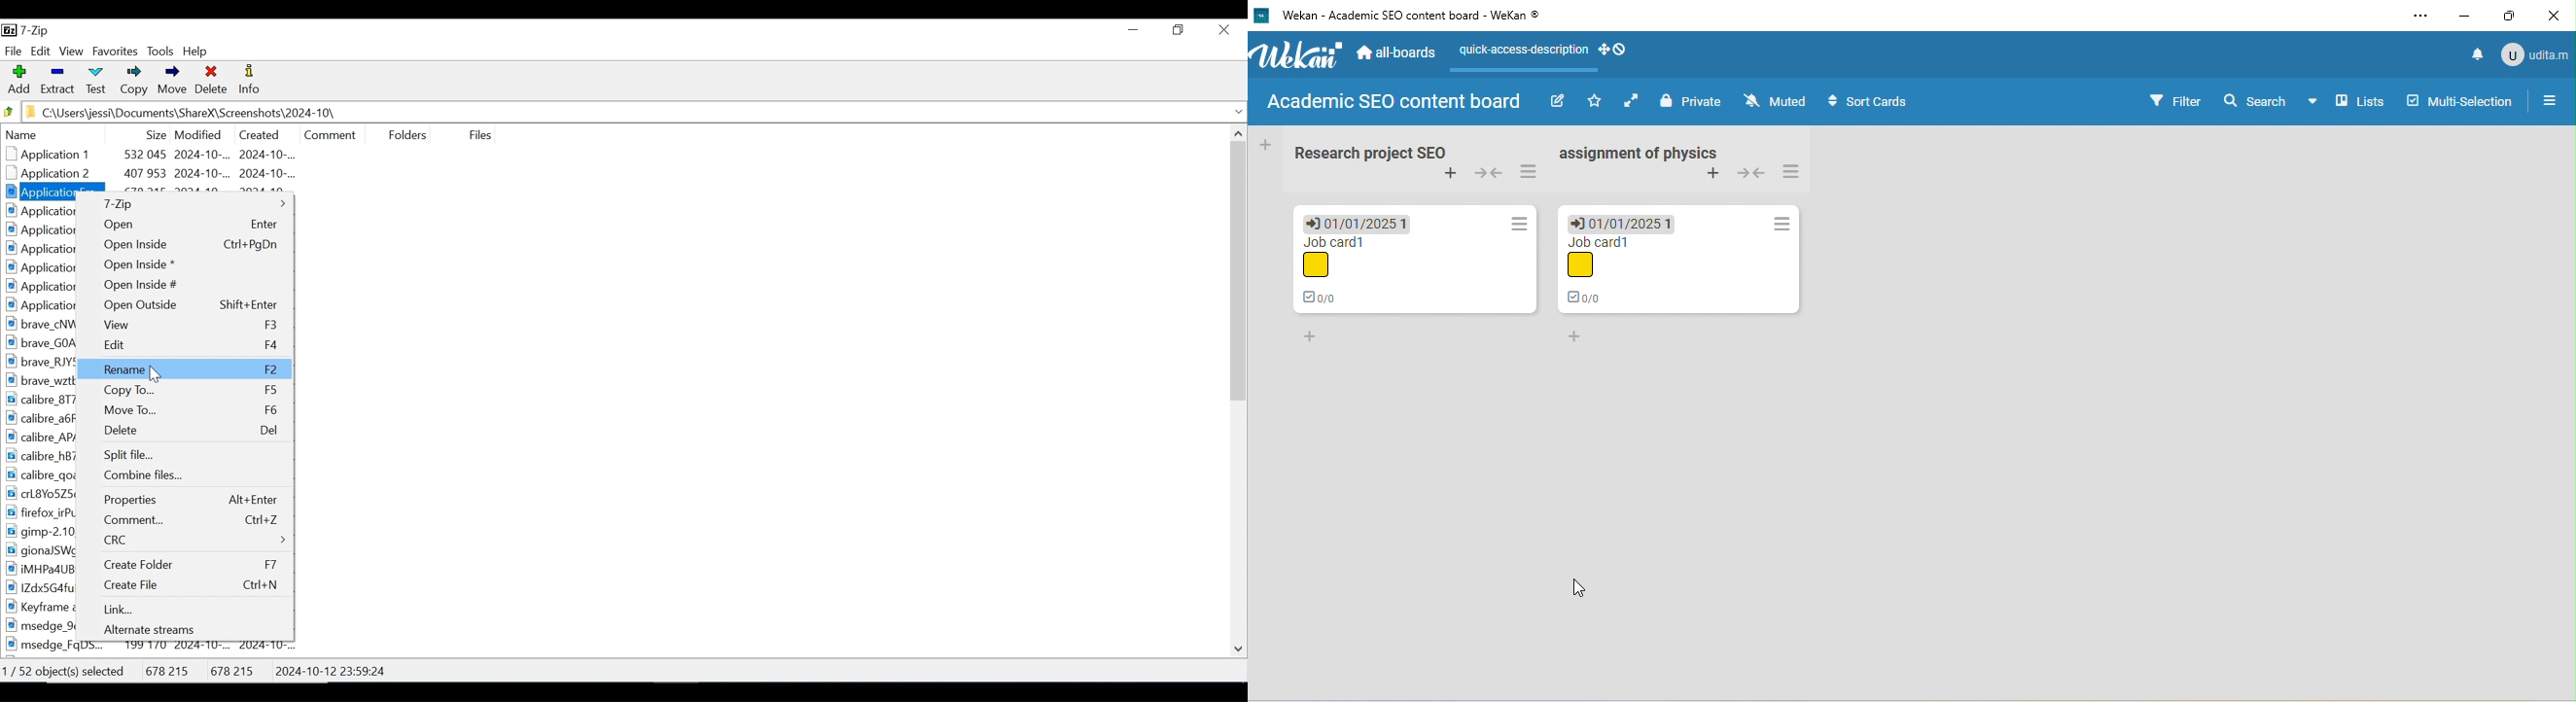 Image resolution: width=2576 pixels, height=728 pixels. What do you see at coordinates (2465, 14) in the screenshot?
I see `minimize` at bounding box center [2465, 14].